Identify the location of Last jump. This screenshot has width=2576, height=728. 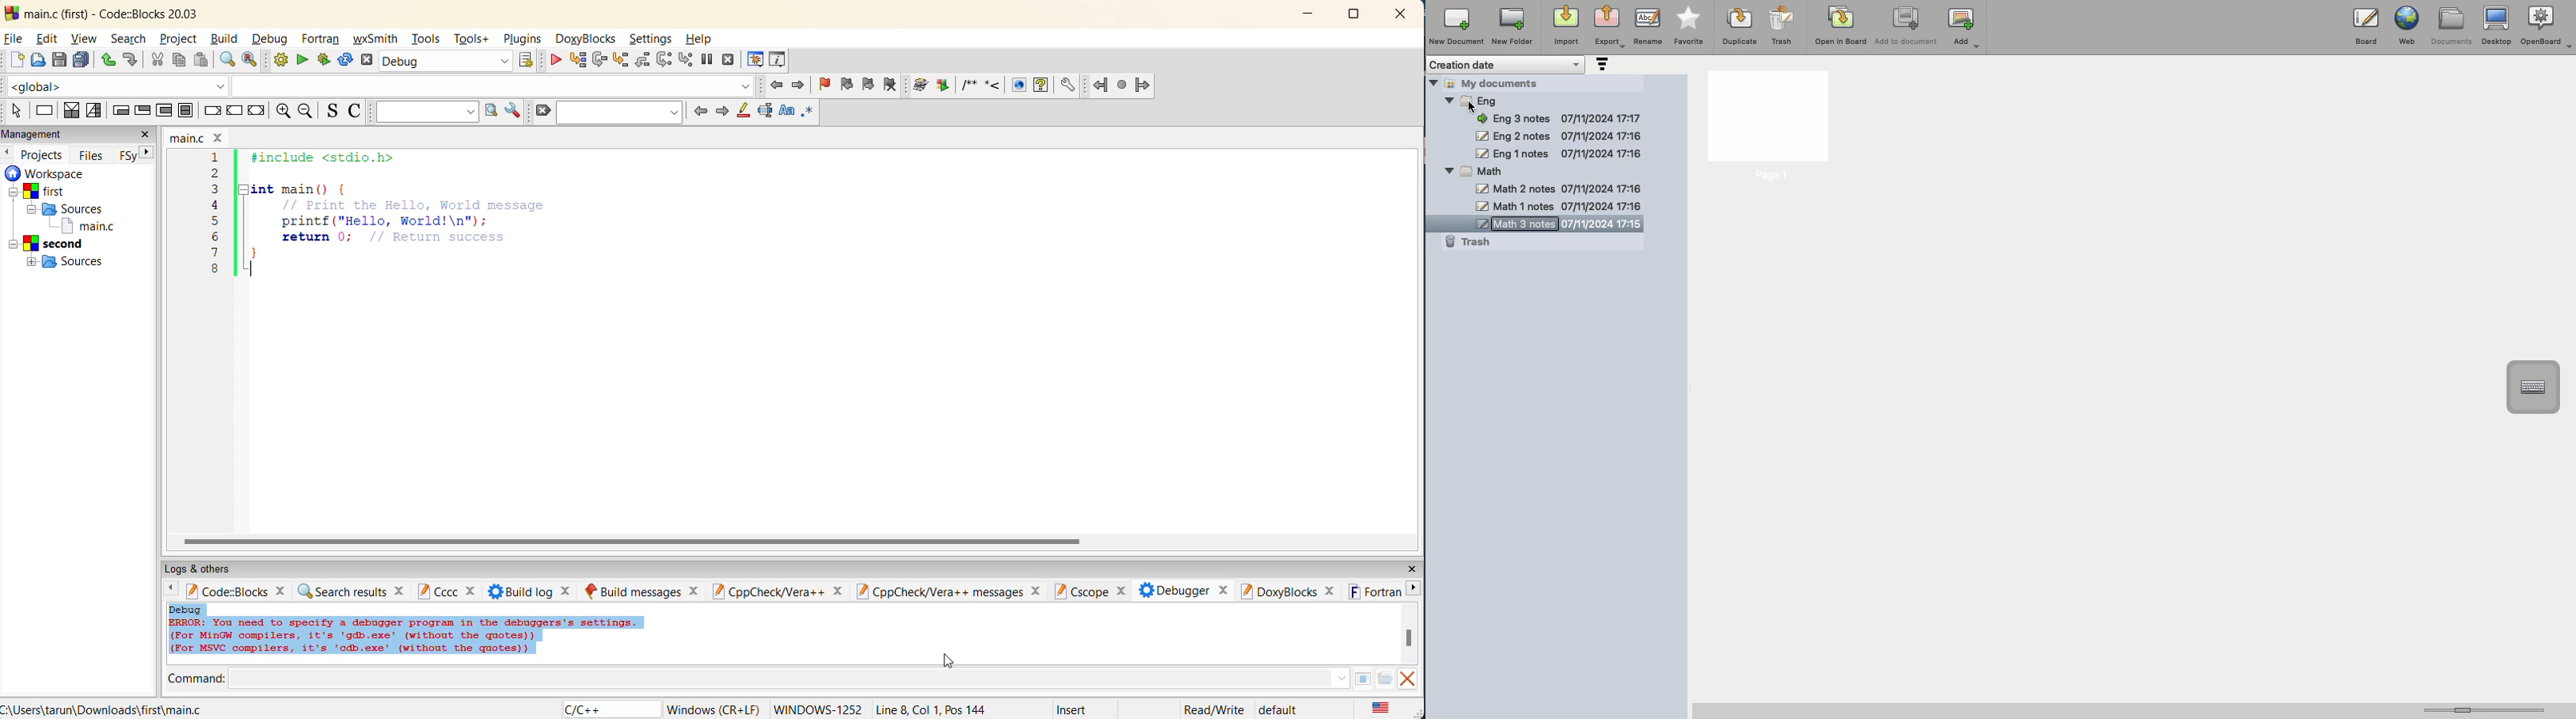
(1121, 86).